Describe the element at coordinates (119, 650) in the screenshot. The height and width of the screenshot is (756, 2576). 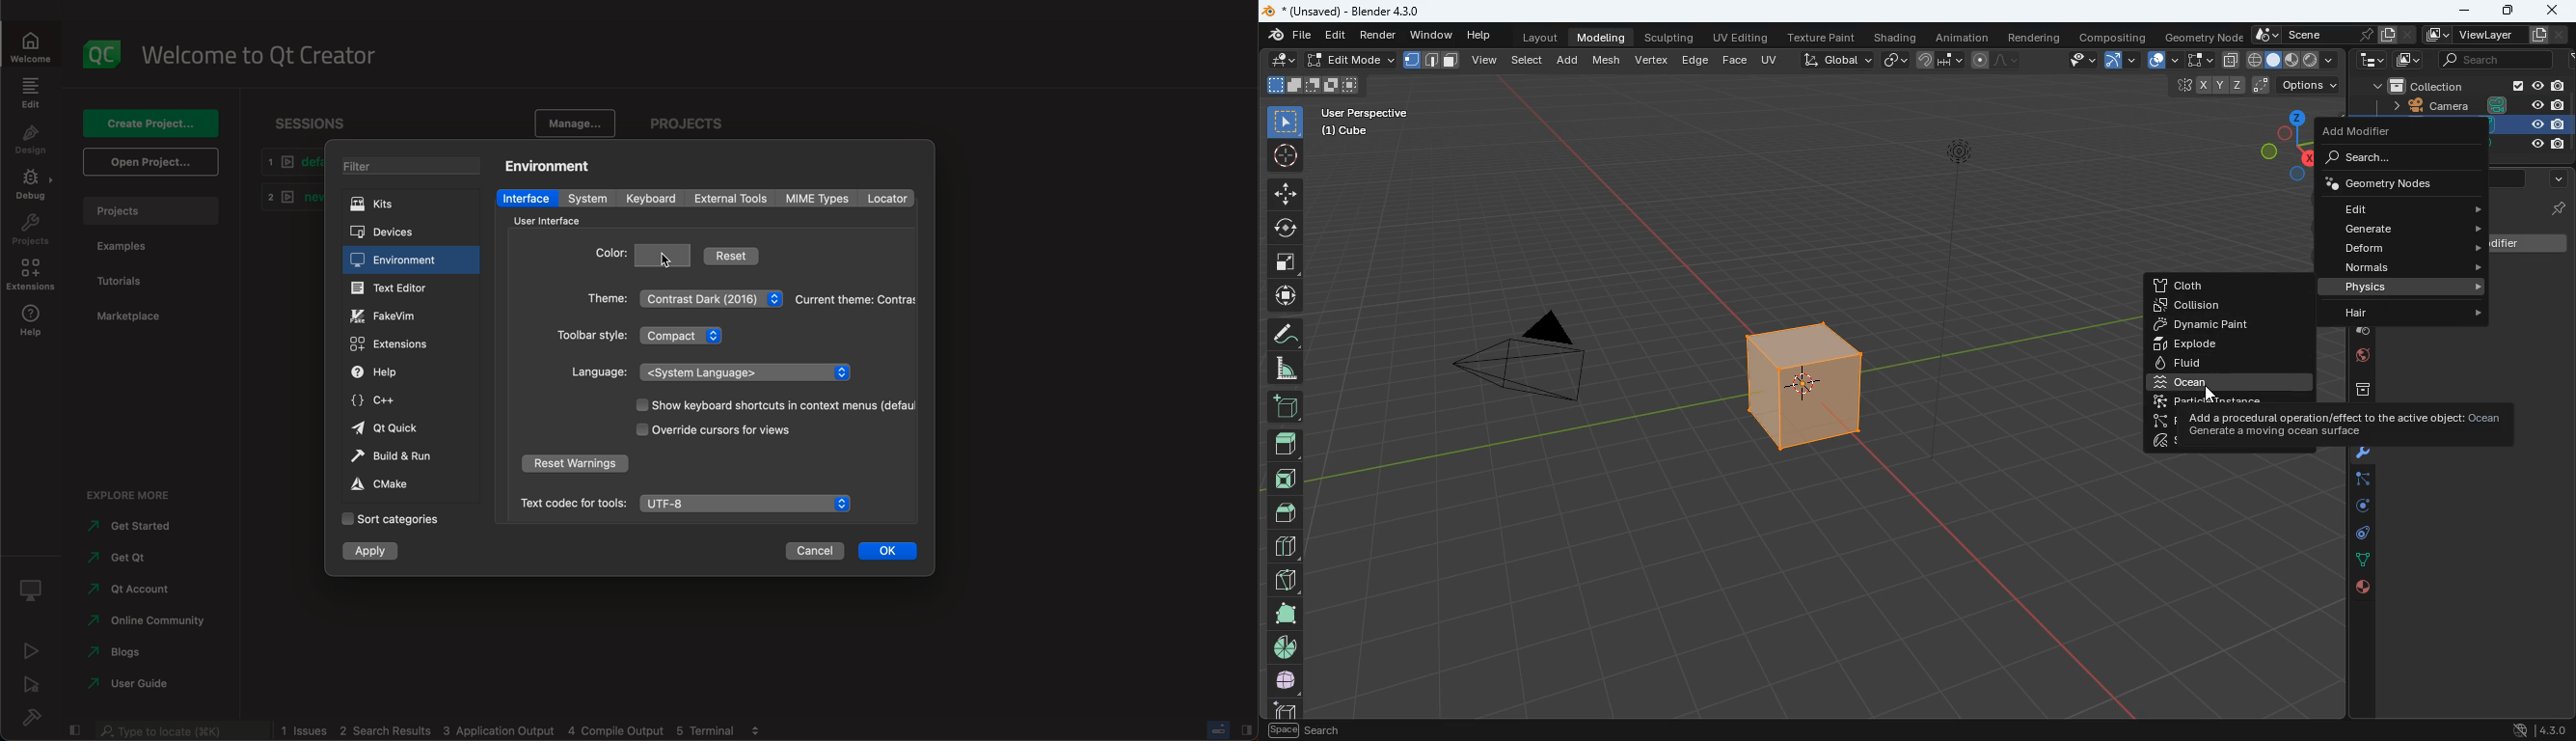
I see `blogs` at that location.